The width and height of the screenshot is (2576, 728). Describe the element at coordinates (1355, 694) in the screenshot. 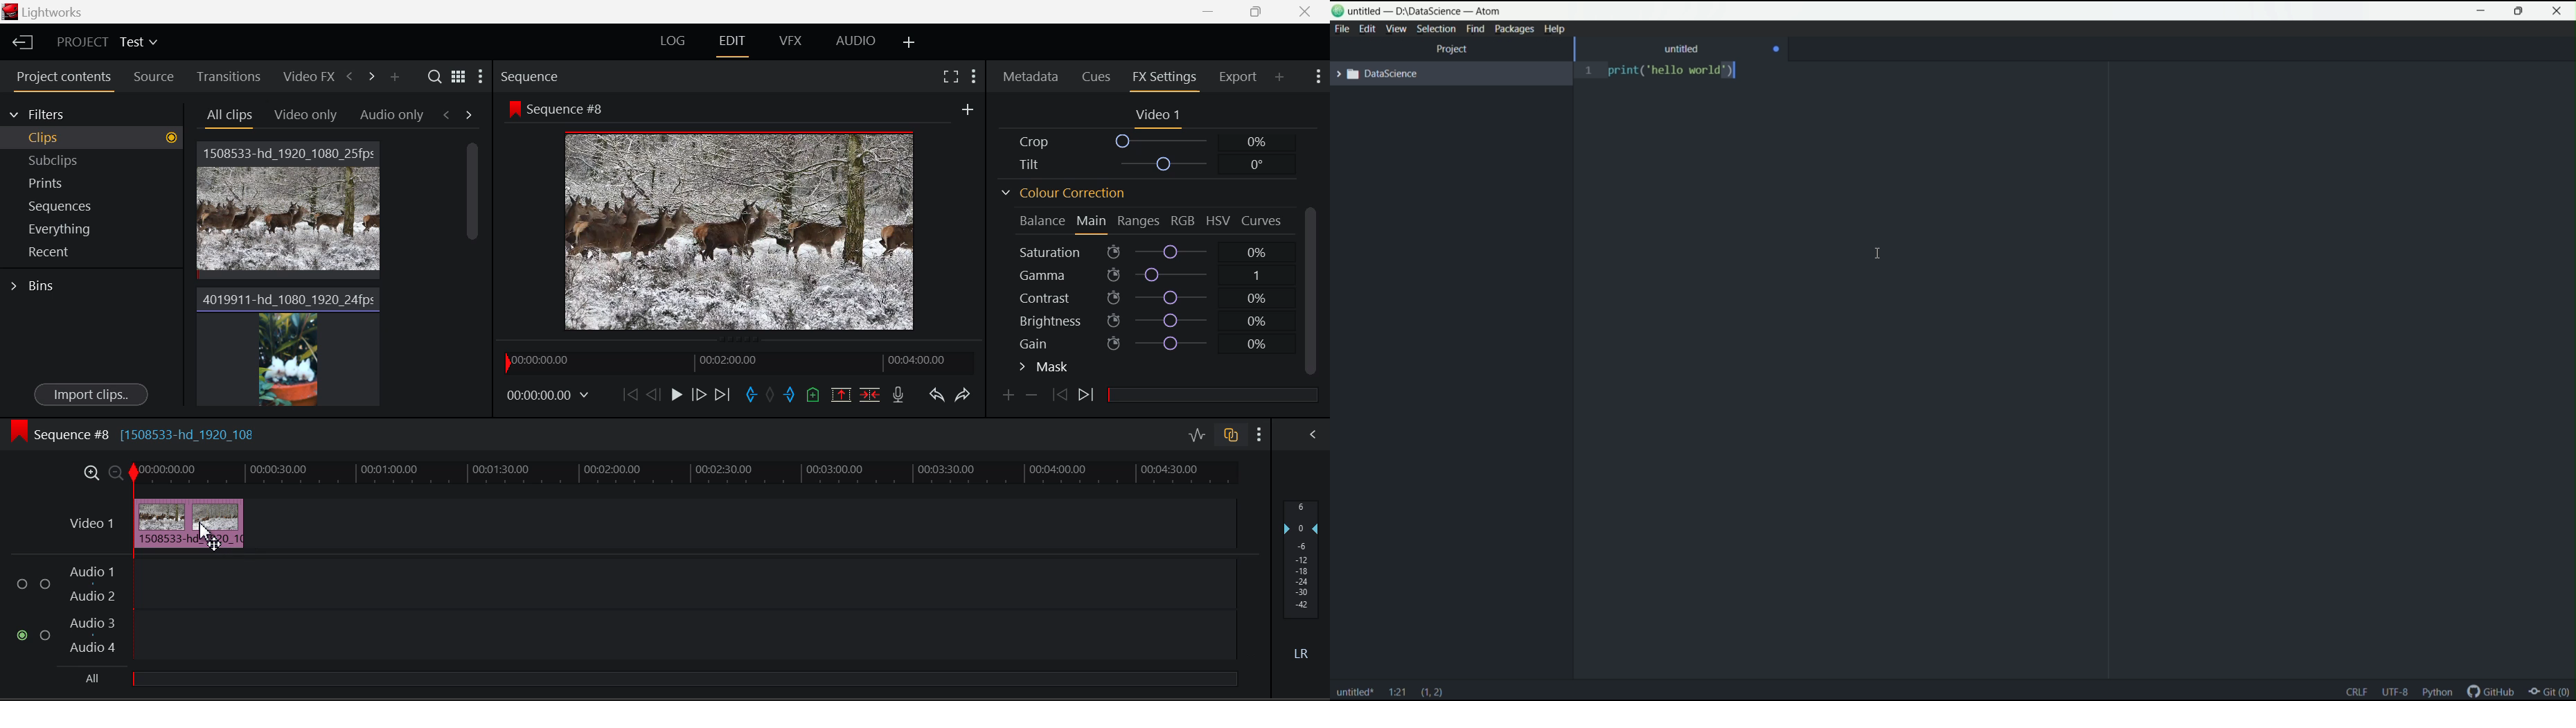

I see `file name` at that location.